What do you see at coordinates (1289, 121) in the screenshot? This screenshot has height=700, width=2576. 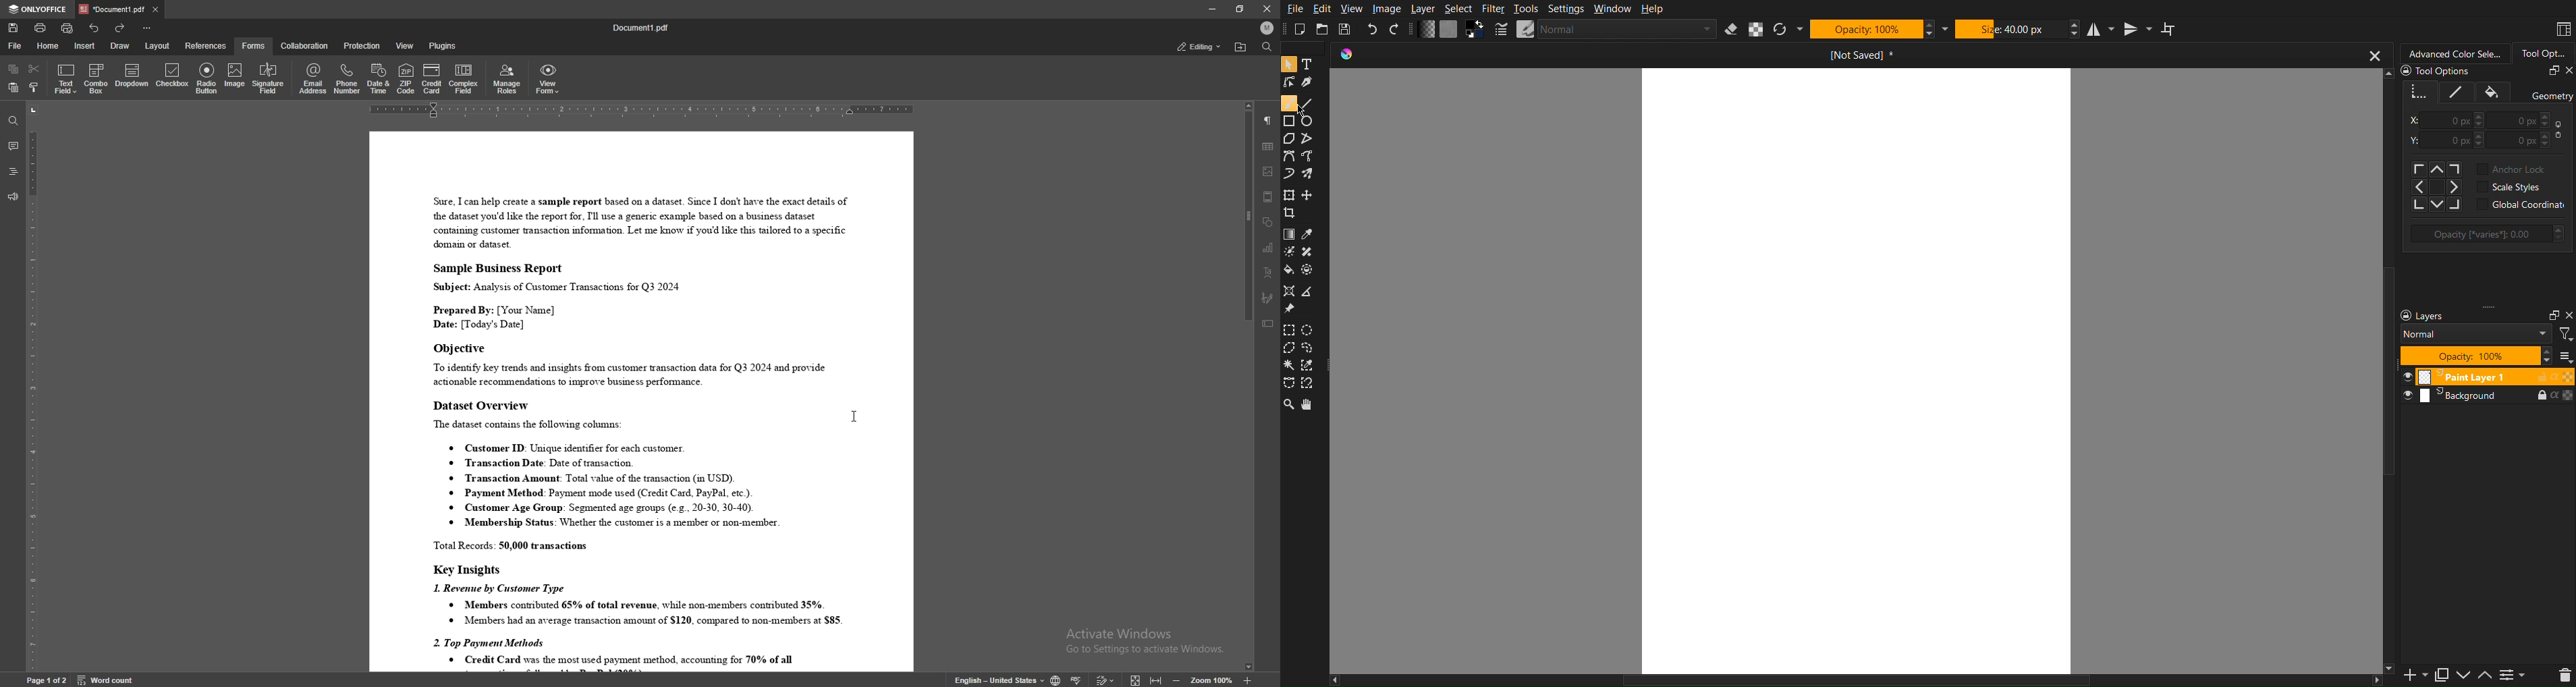 I see `Square` at bounding box center [1289, 121].